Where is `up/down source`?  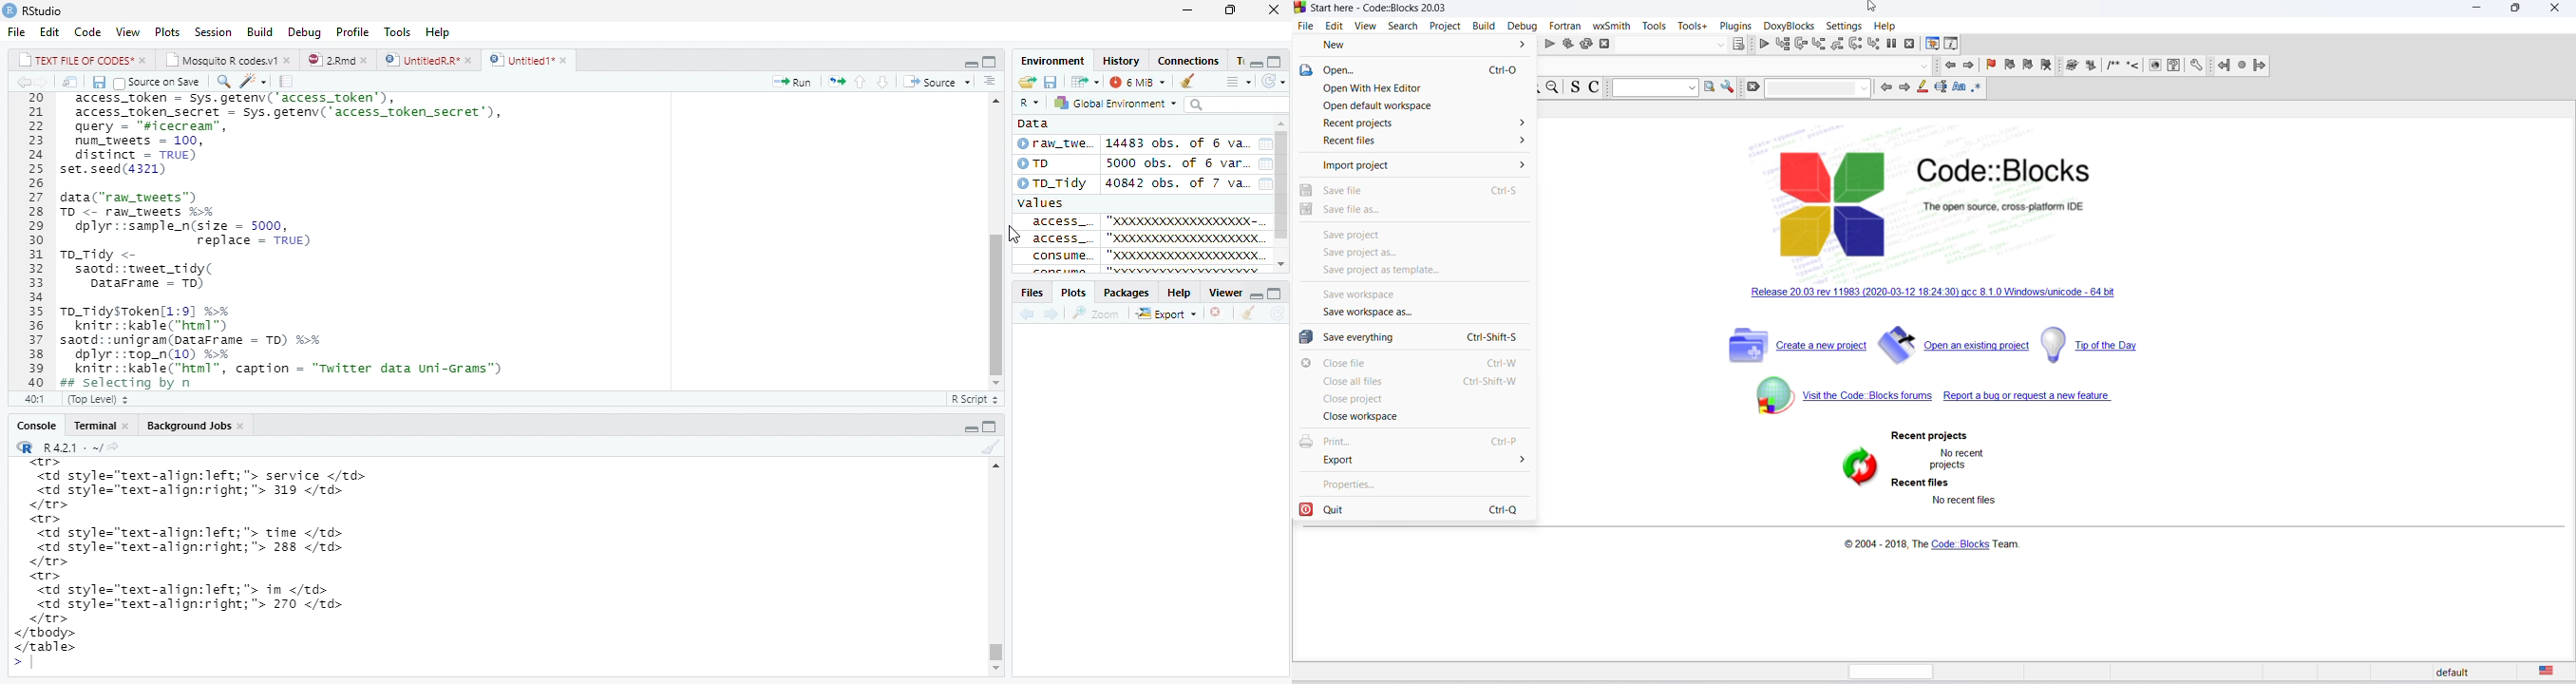
up/down source is located at coordinates (882, 81).